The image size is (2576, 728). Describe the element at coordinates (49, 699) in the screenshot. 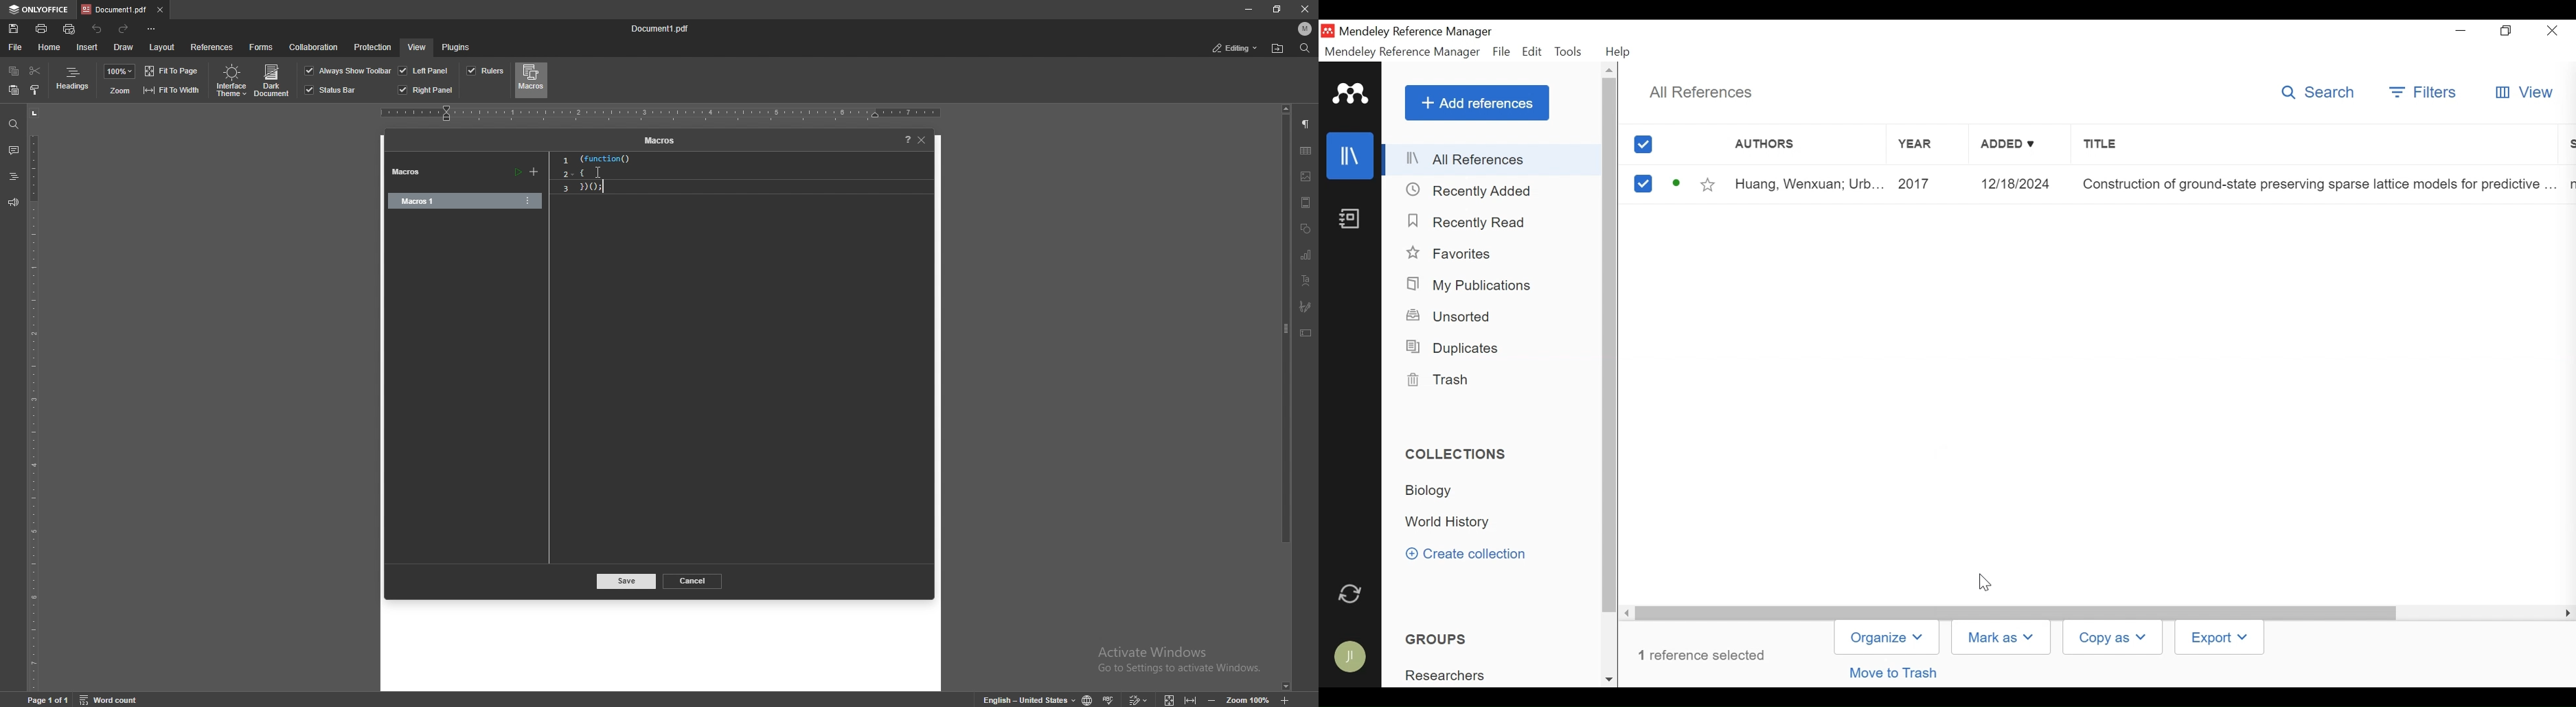

I see `page` at that location.